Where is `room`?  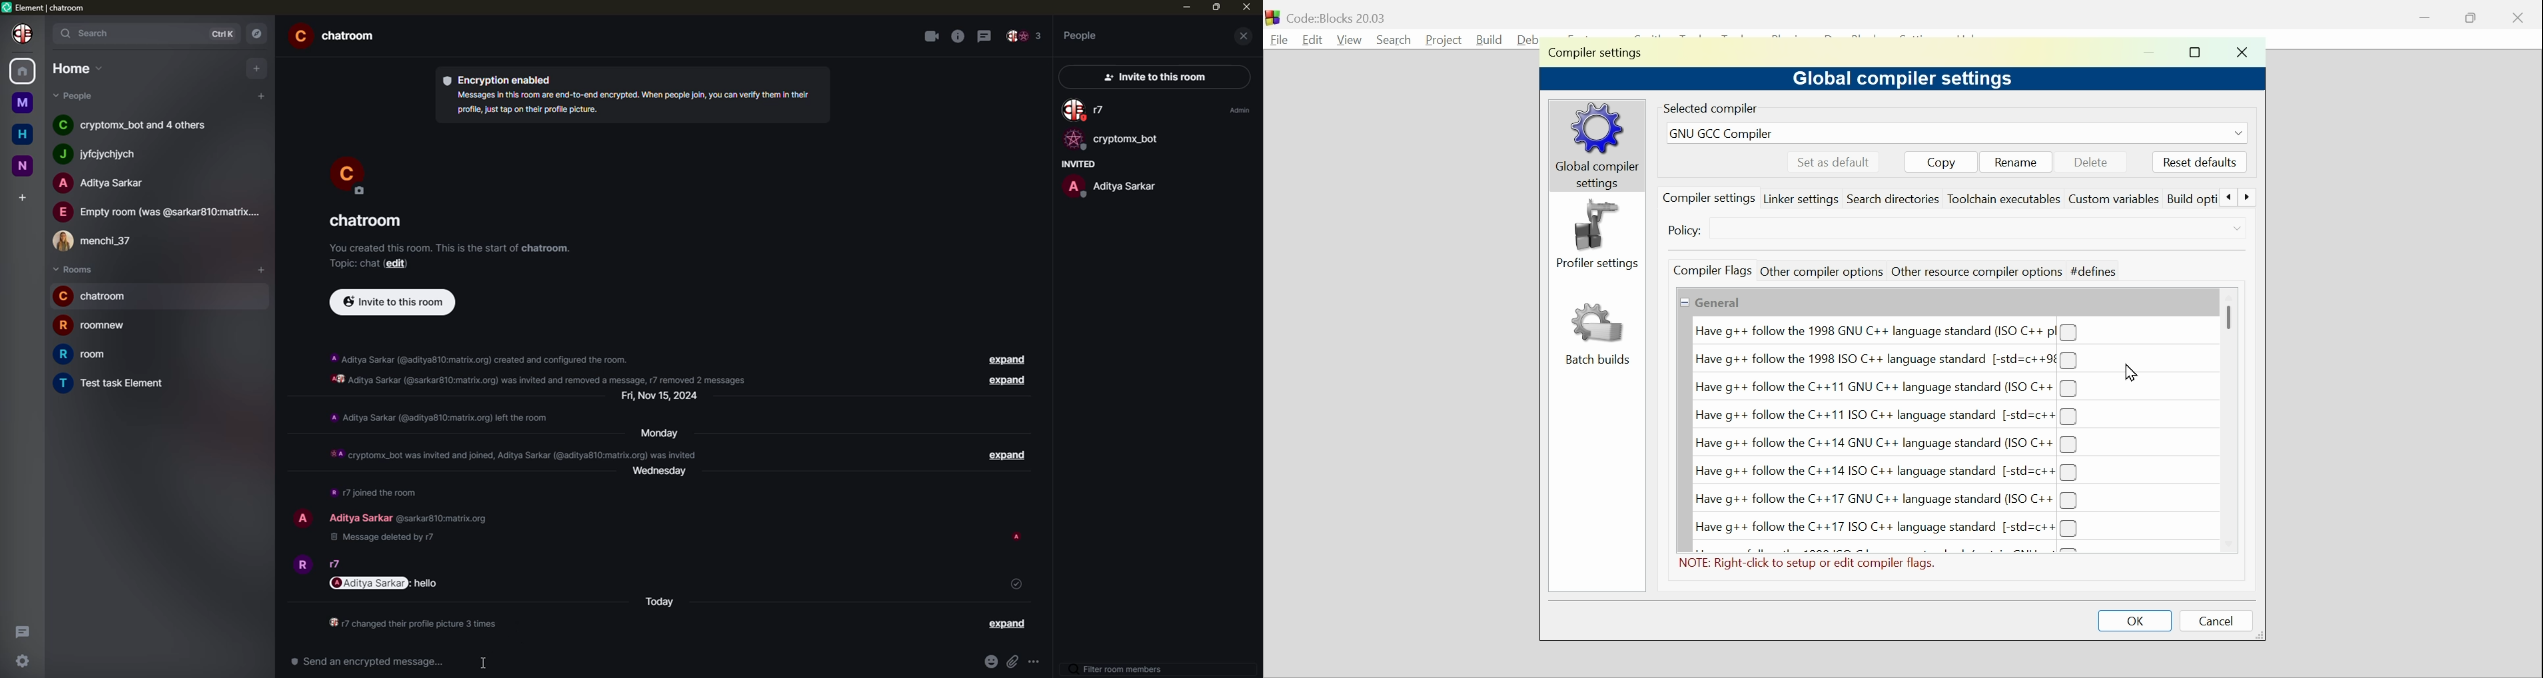
room is located at coordinates (96, 296).